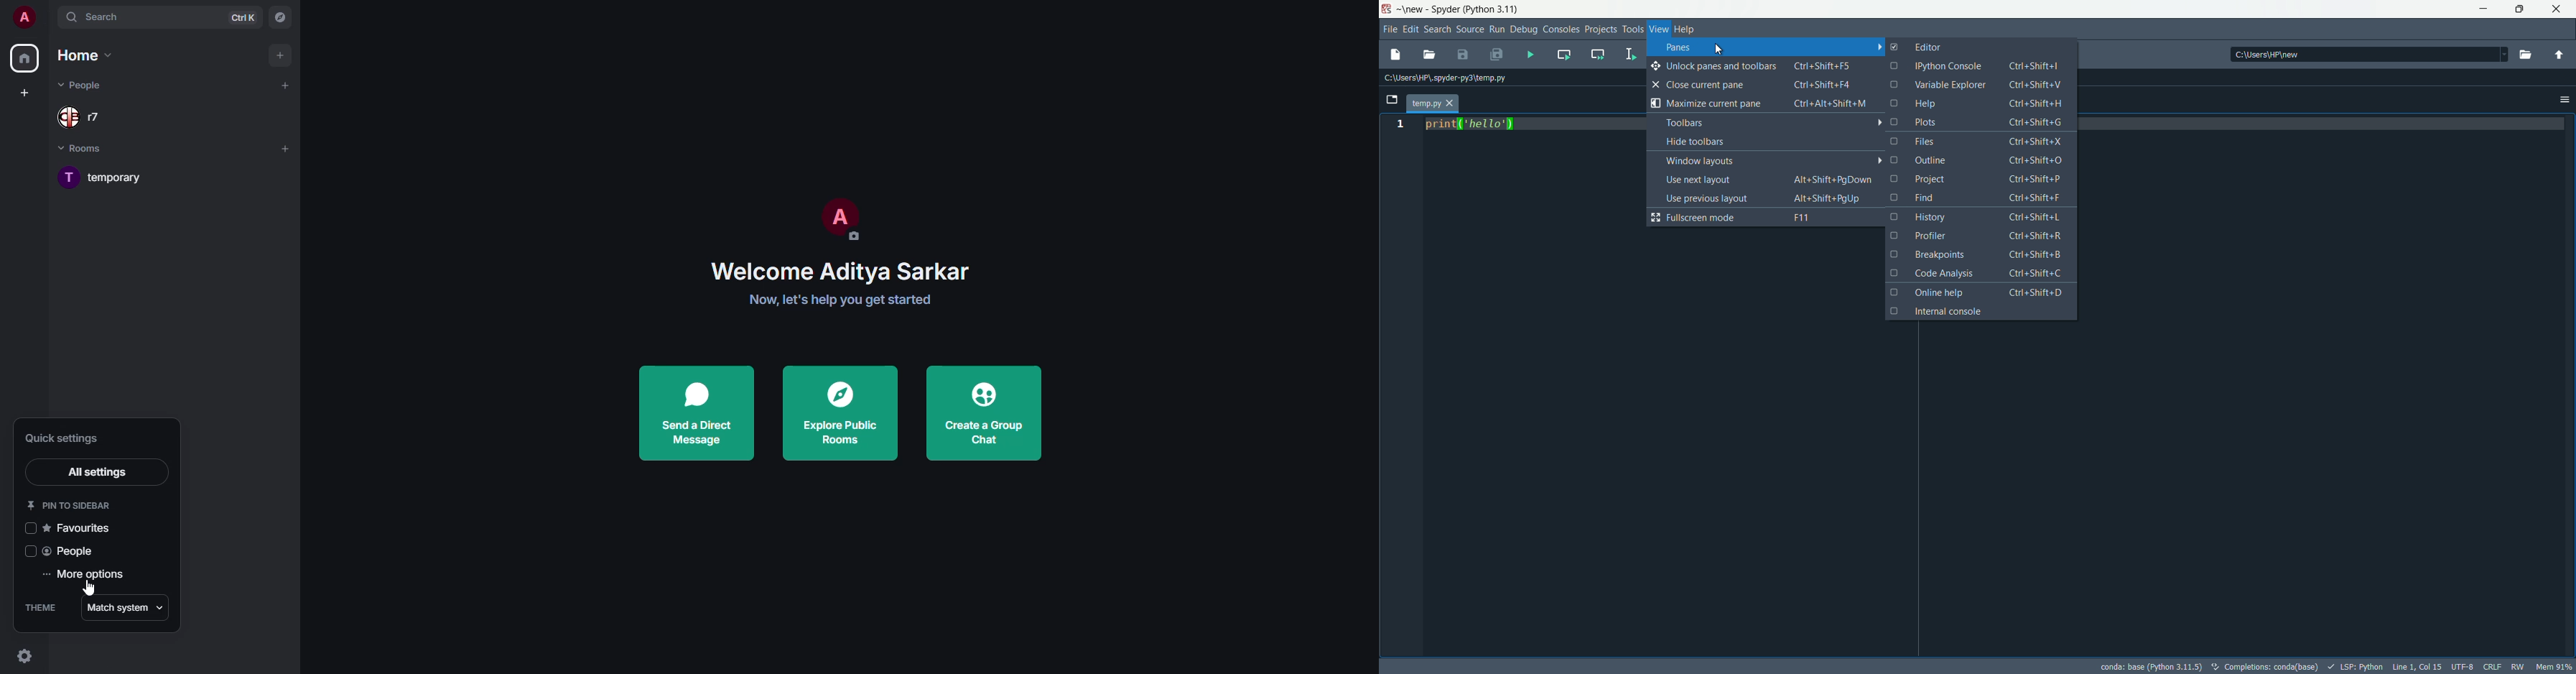  Describe the element at coordinates (1981, 199) in the screenshot. I see `find` at that location.